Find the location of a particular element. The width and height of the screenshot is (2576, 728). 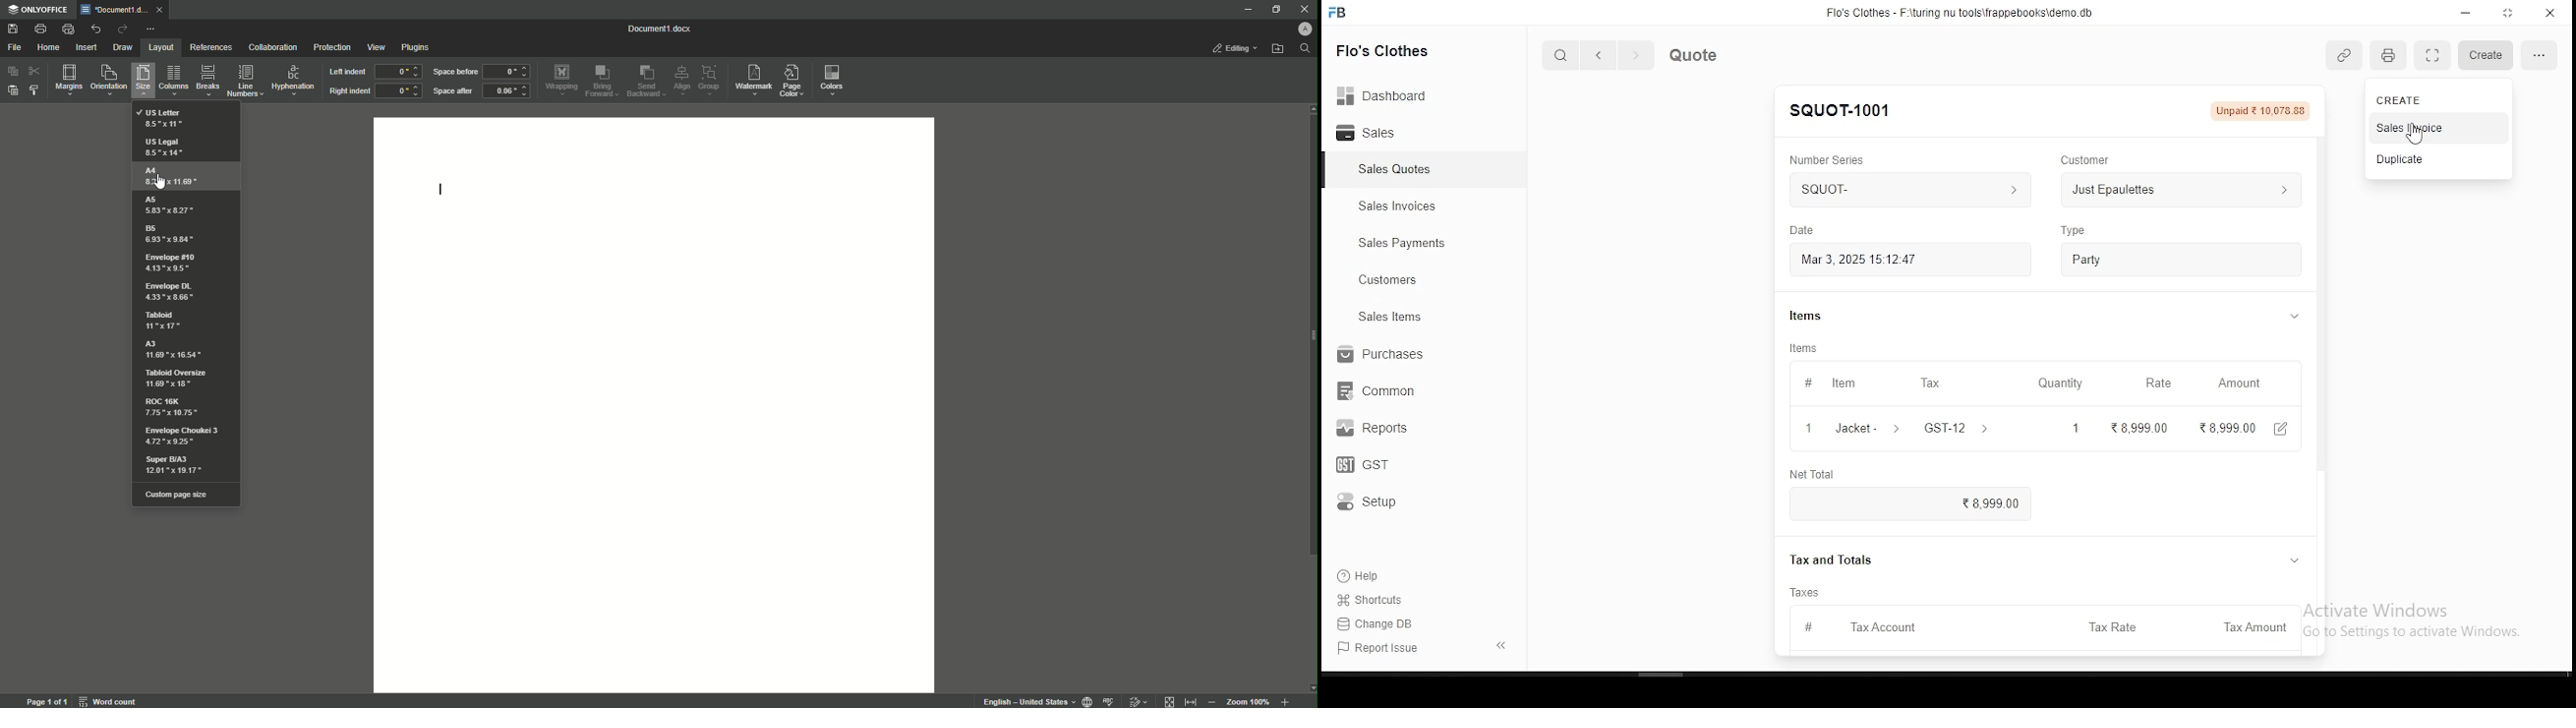

Activate Windows
Go to Settings to activate Windows. is located at coordinates (2424, 617).